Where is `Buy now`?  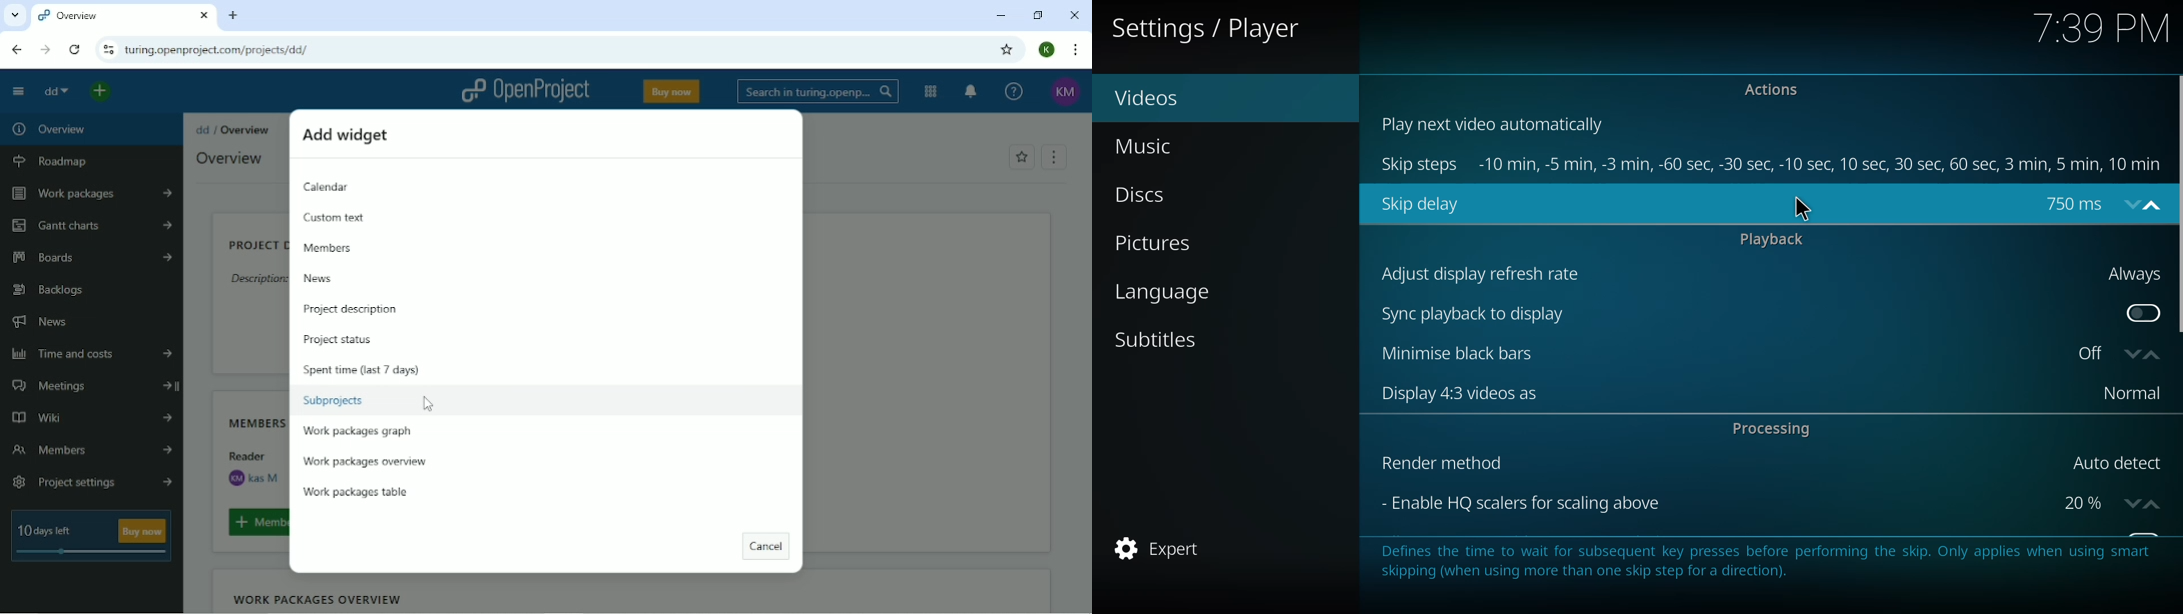
Buy now is located at coordinates (672, 90).